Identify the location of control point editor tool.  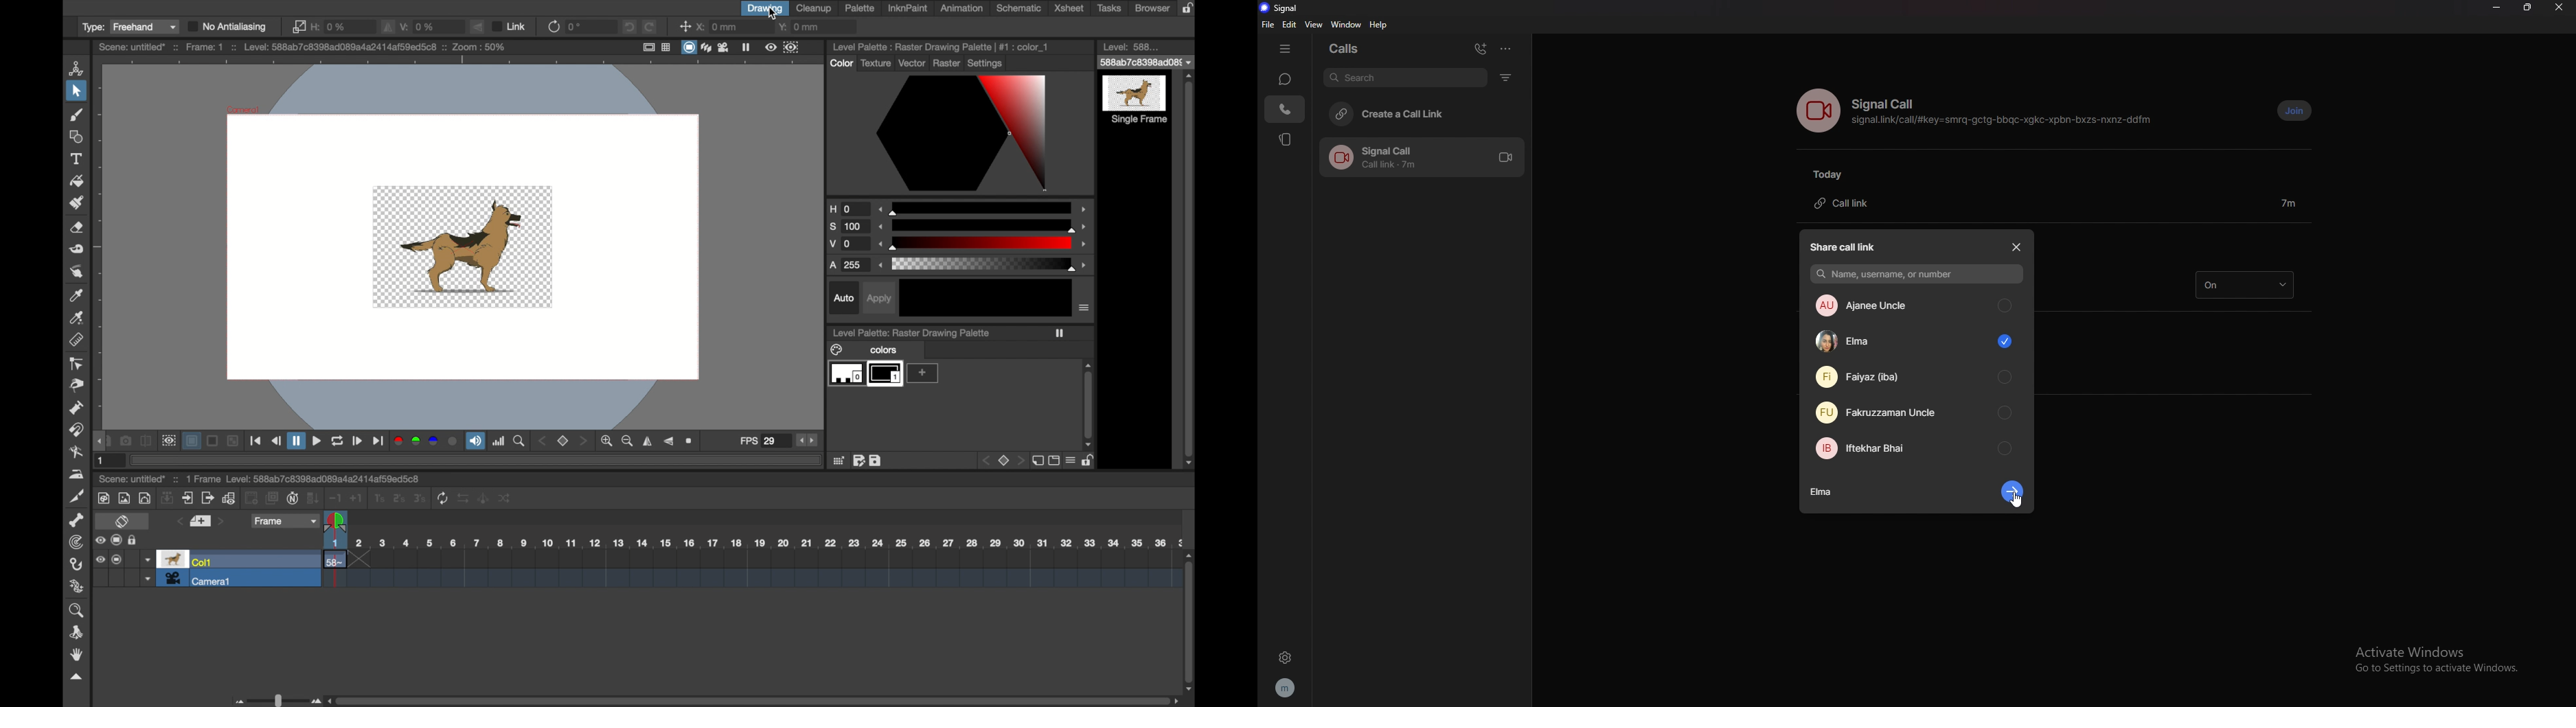
(75, 364).